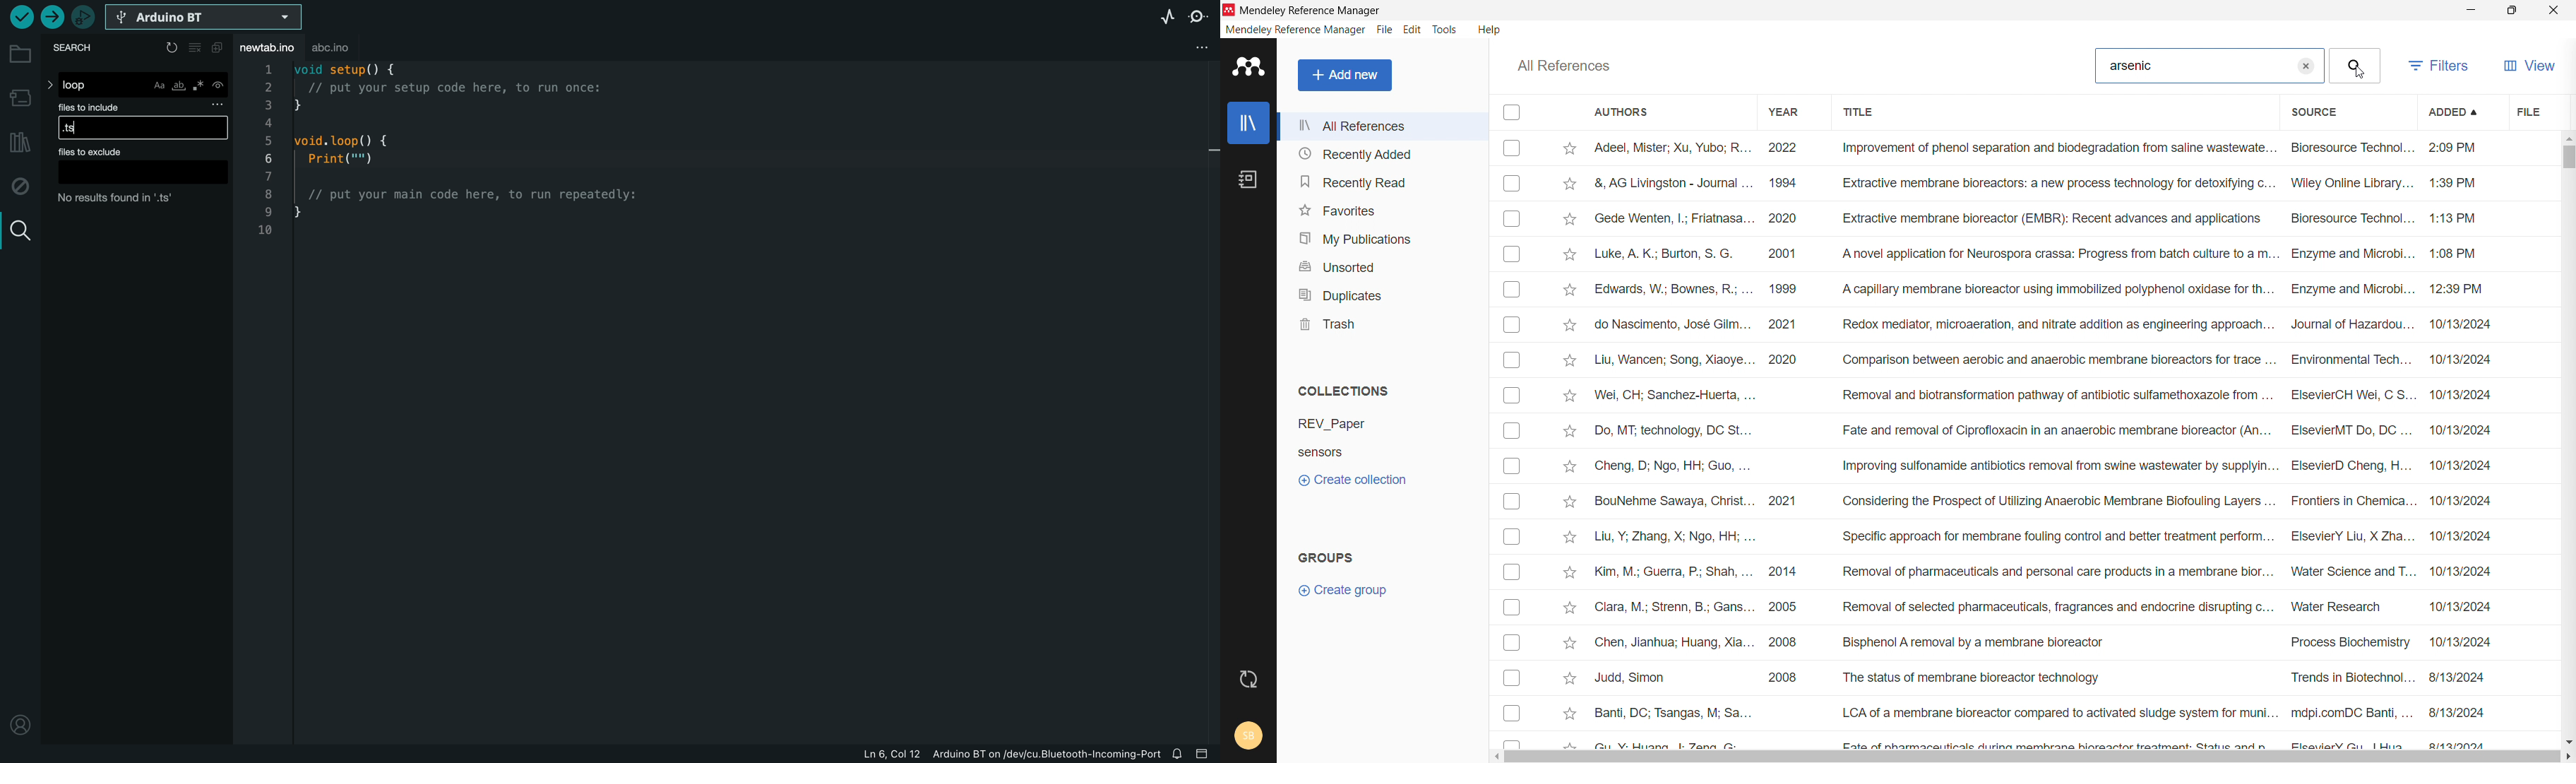  I want to click on REV_Paper, so click(1367, 425).